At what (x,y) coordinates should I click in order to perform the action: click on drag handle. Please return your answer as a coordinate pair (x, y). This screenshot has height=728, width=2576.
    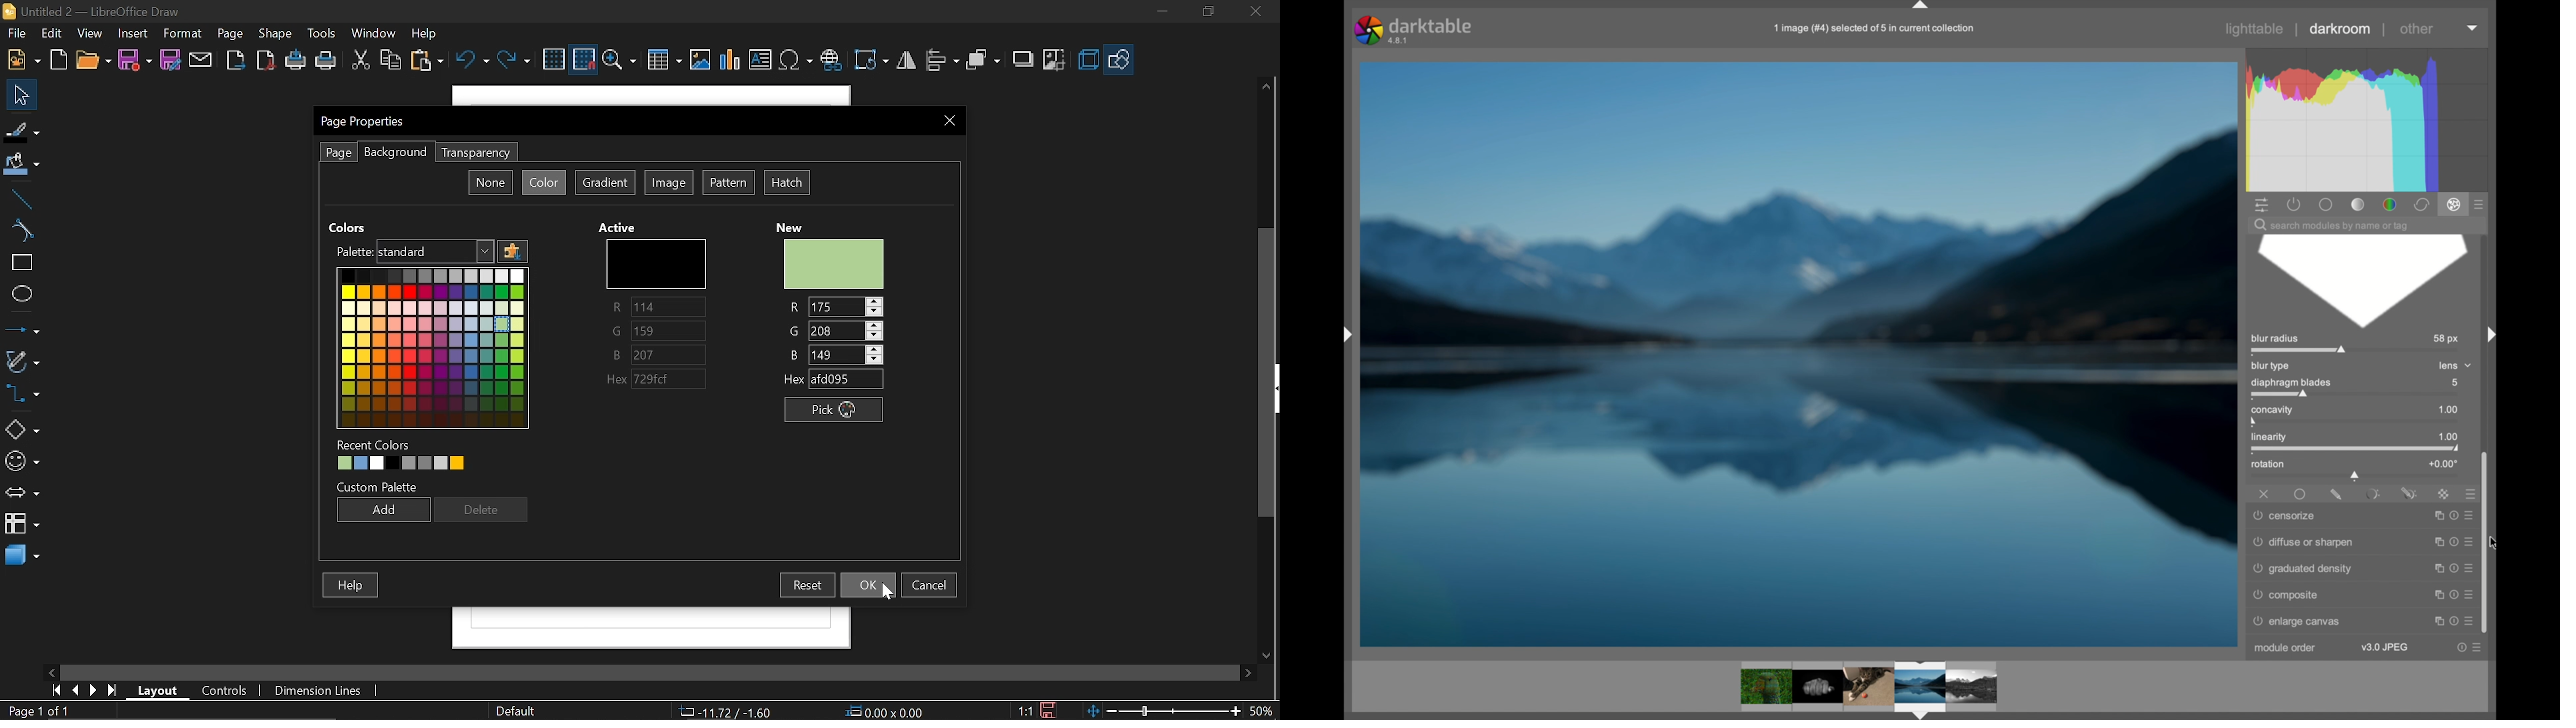
    Looking at the image, I should click on (1921, 6).